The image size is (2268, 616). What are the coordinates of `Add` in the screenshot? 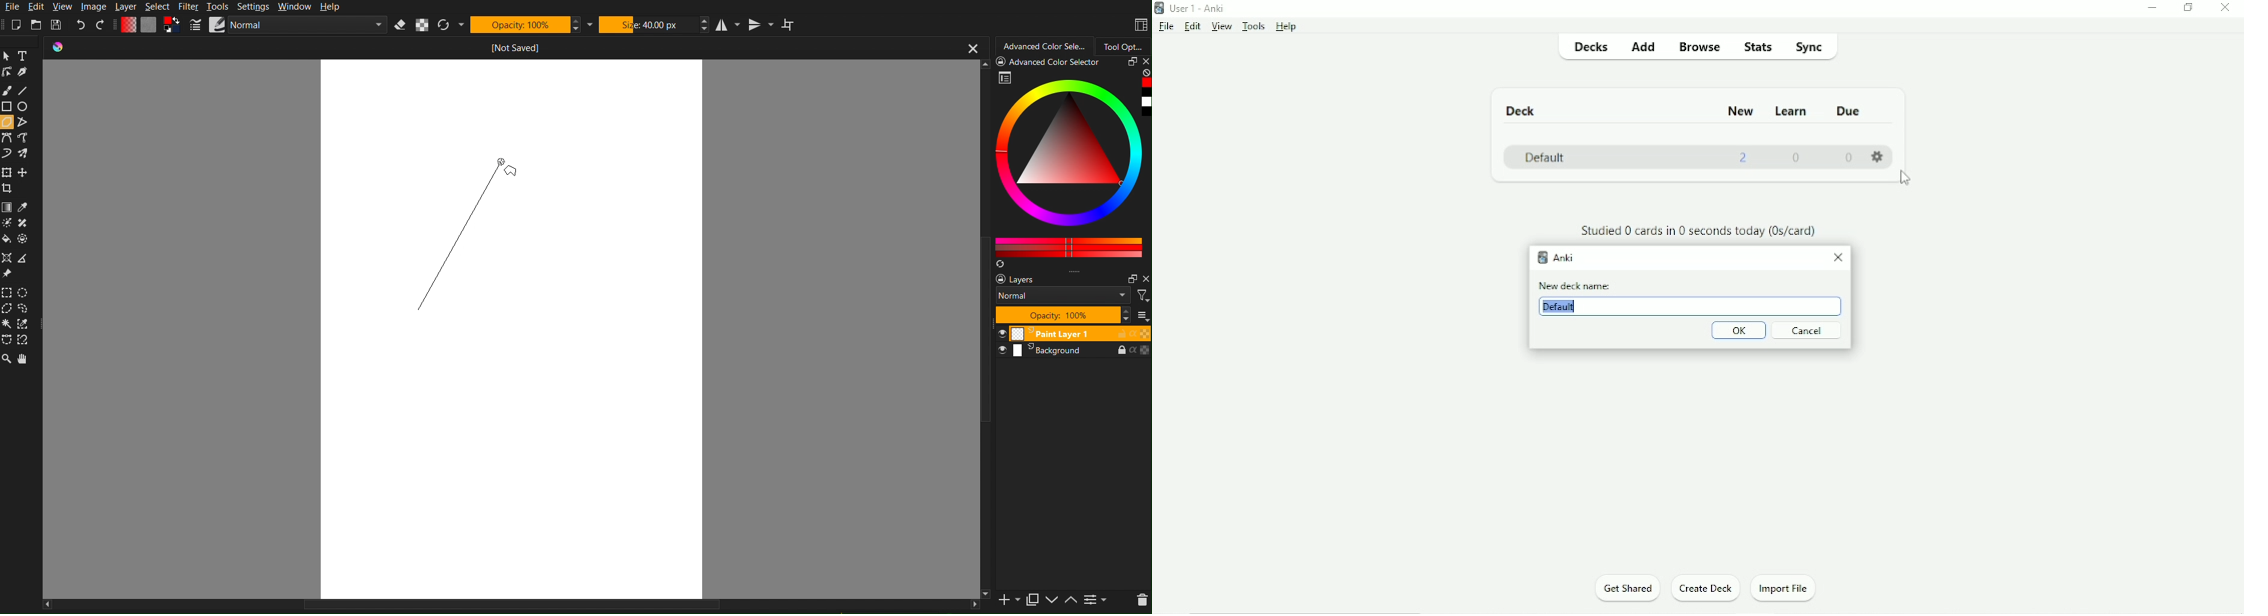 It's located at (1643, 46).